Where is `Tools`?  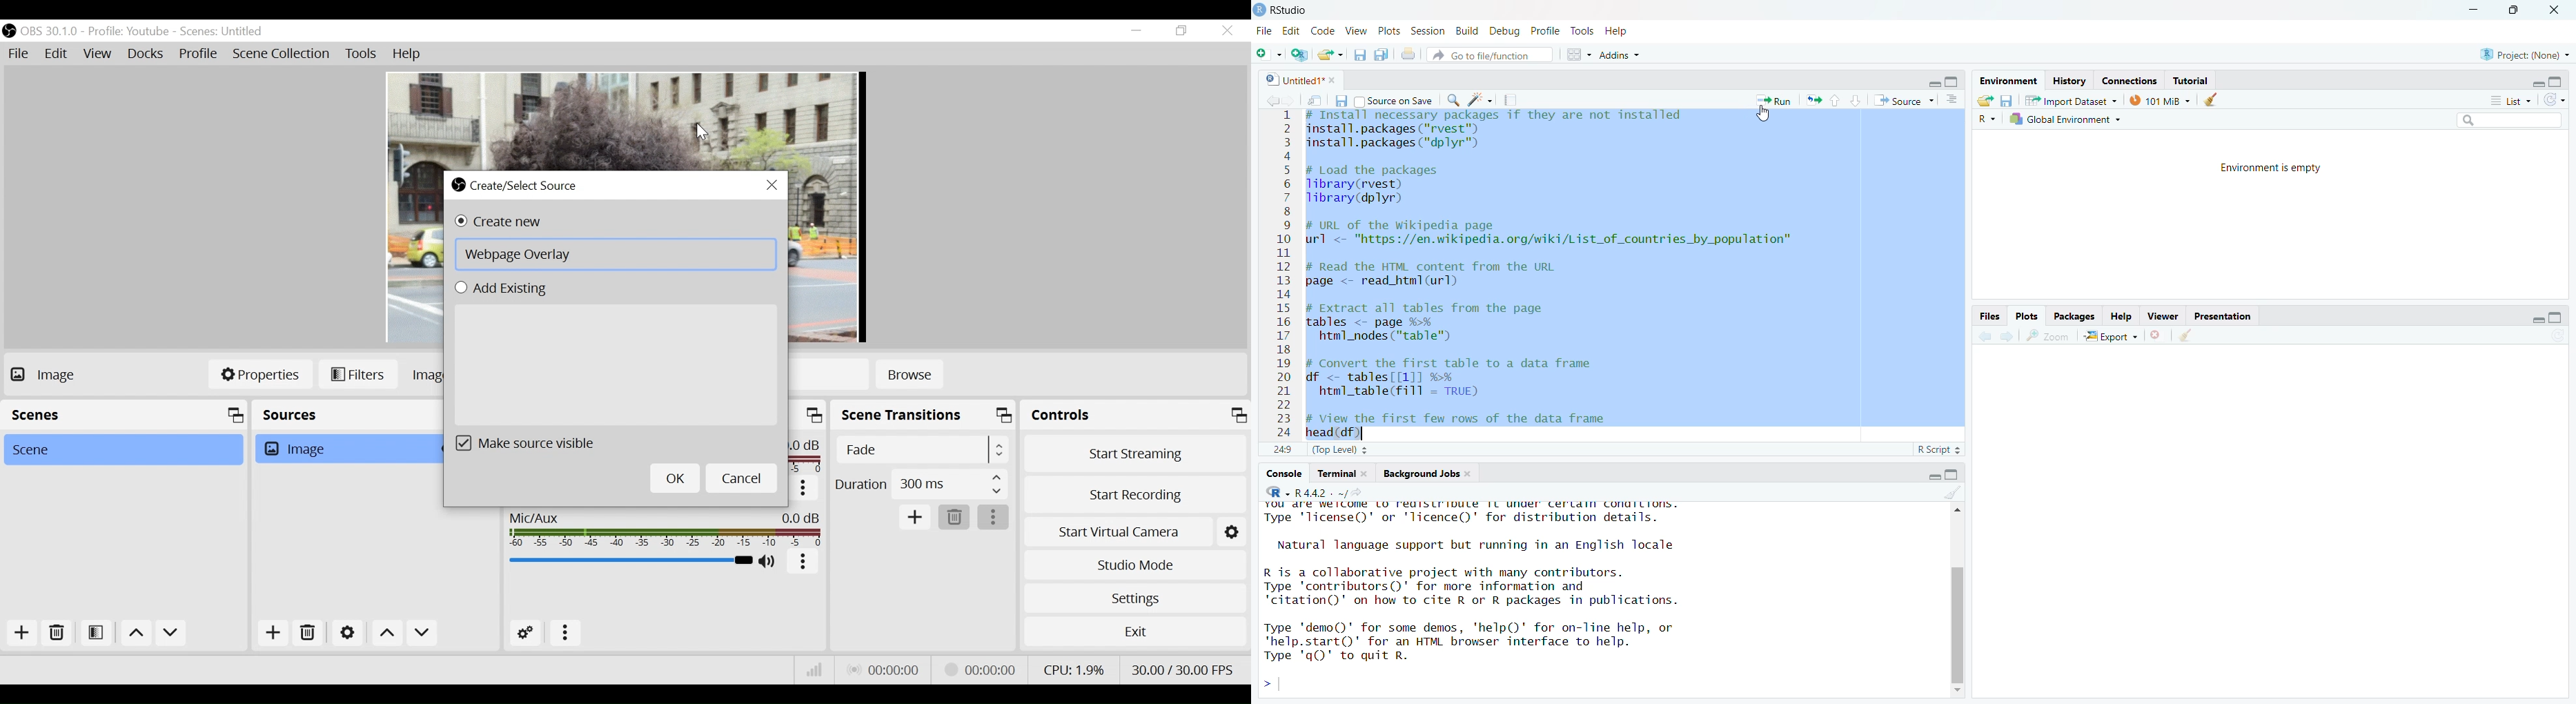
Tools is located at coordinates (1583, 30).